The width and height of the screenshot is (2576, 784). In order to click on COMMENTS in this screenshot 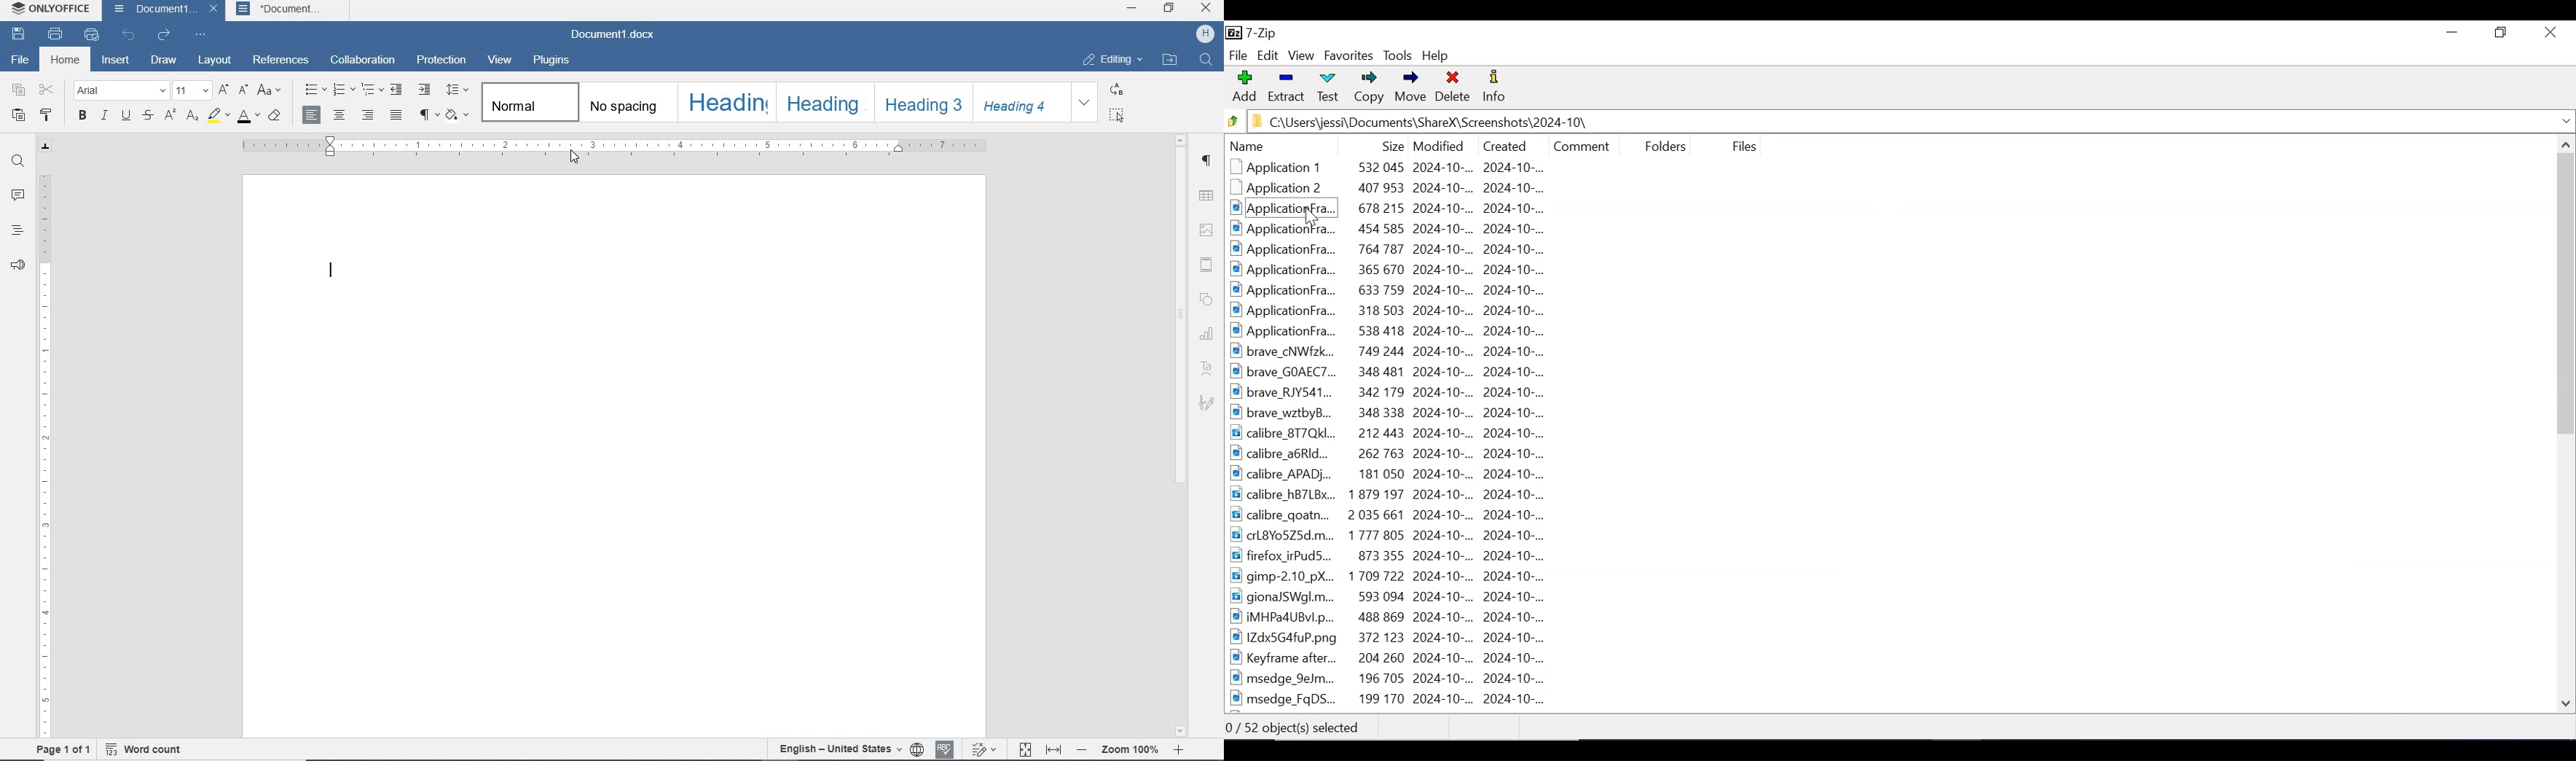, I will do `click(14, 195)`.